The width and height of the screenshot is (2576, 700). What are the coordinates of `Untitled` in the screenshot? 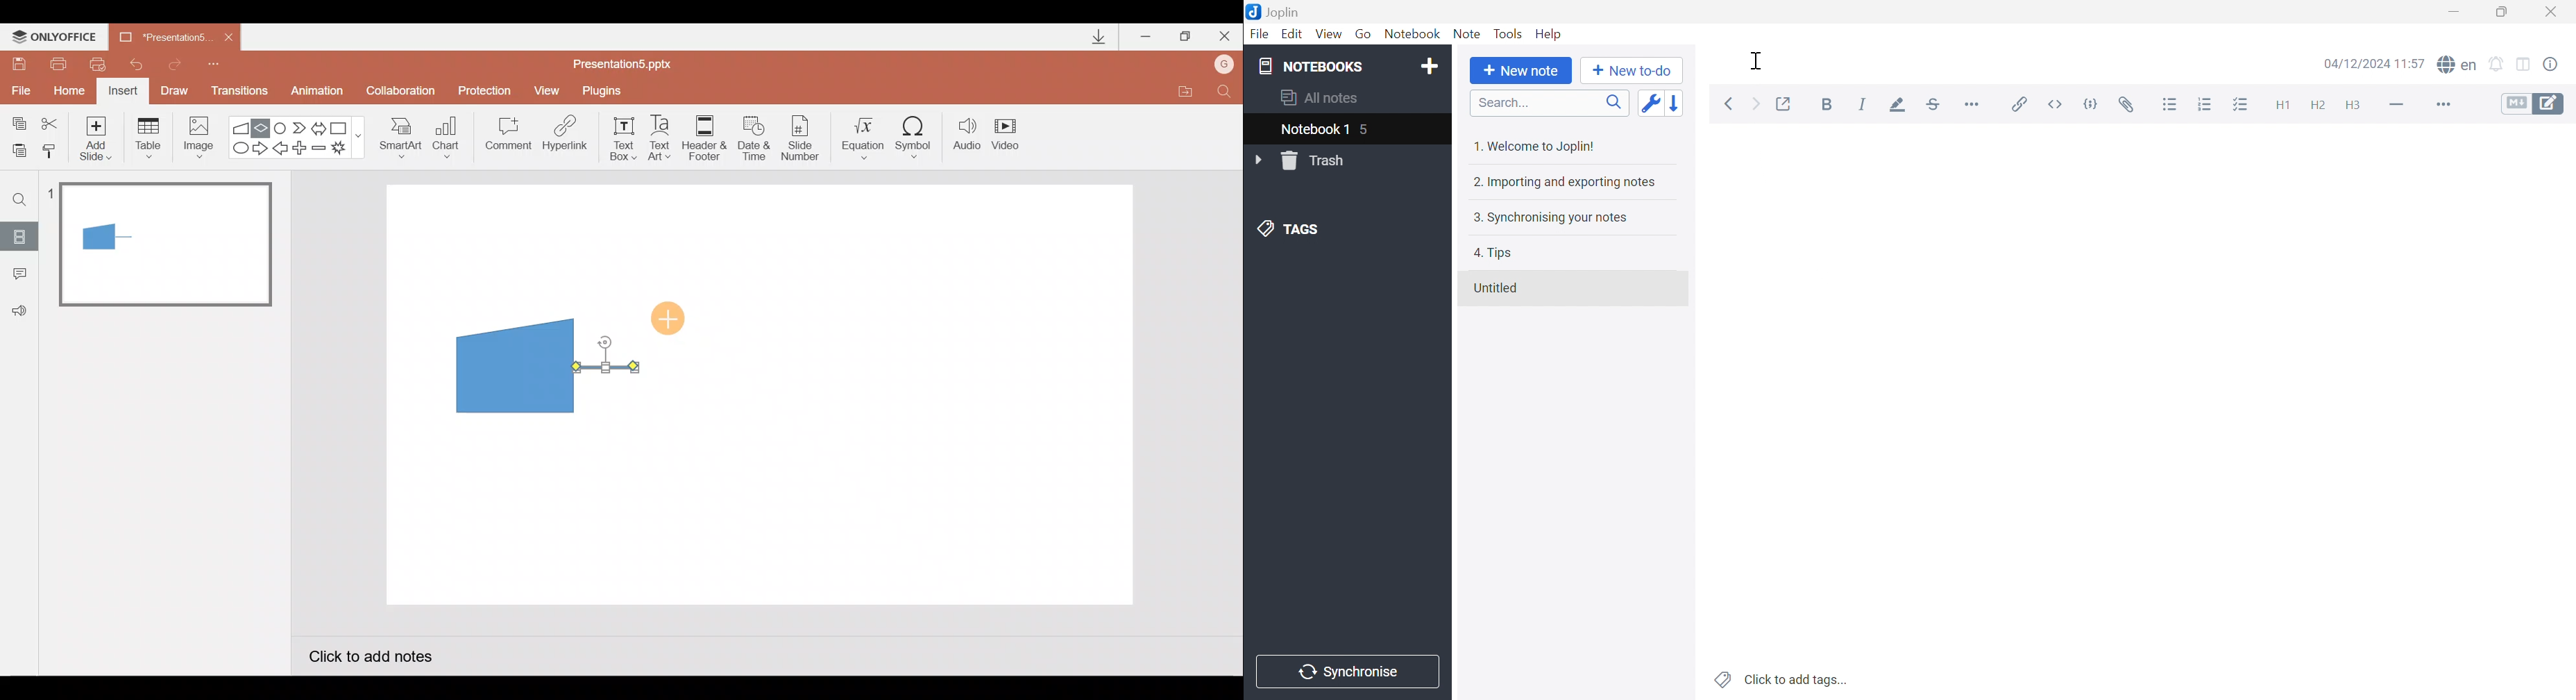 It's located at (1497, 288).